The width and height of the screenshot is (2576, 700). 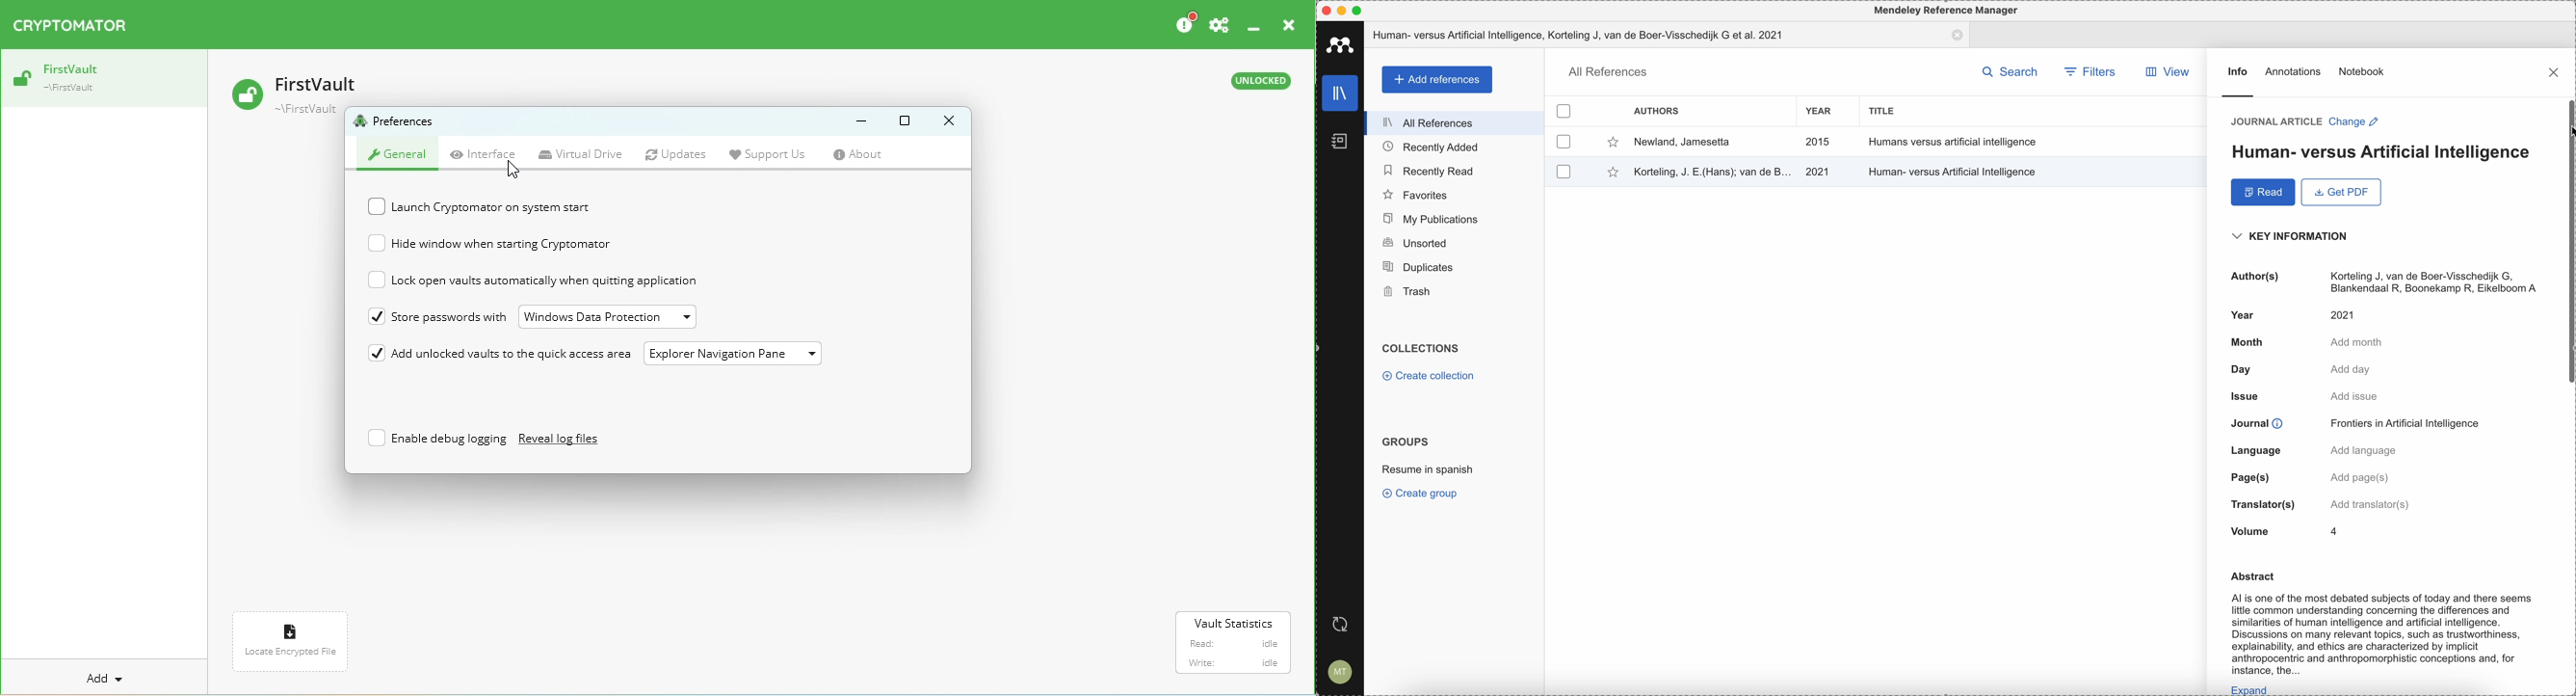 What do you see at coordinates (1368, 11) in the screenshot?
I see `maximize Mendeley` at bounding box center [1368, 11].